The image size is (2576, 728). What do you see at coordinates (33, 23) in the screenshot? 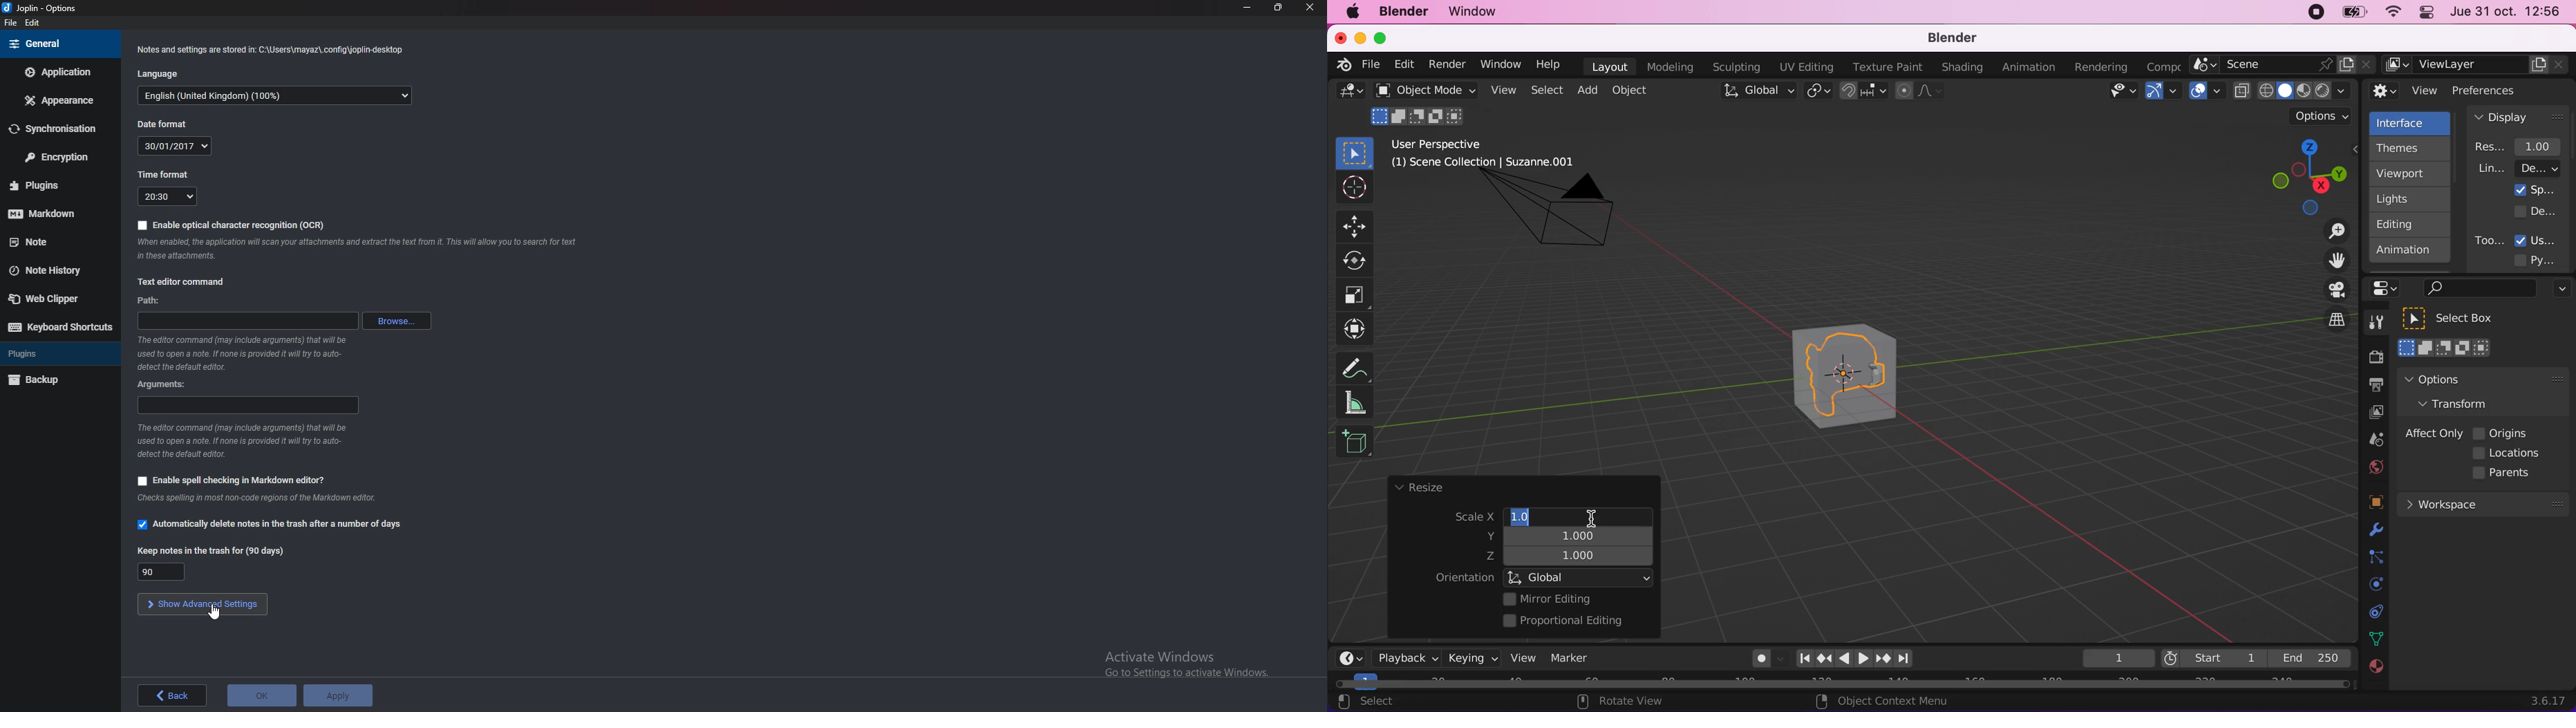
I see `Edit` at bounding box center [33, 23].